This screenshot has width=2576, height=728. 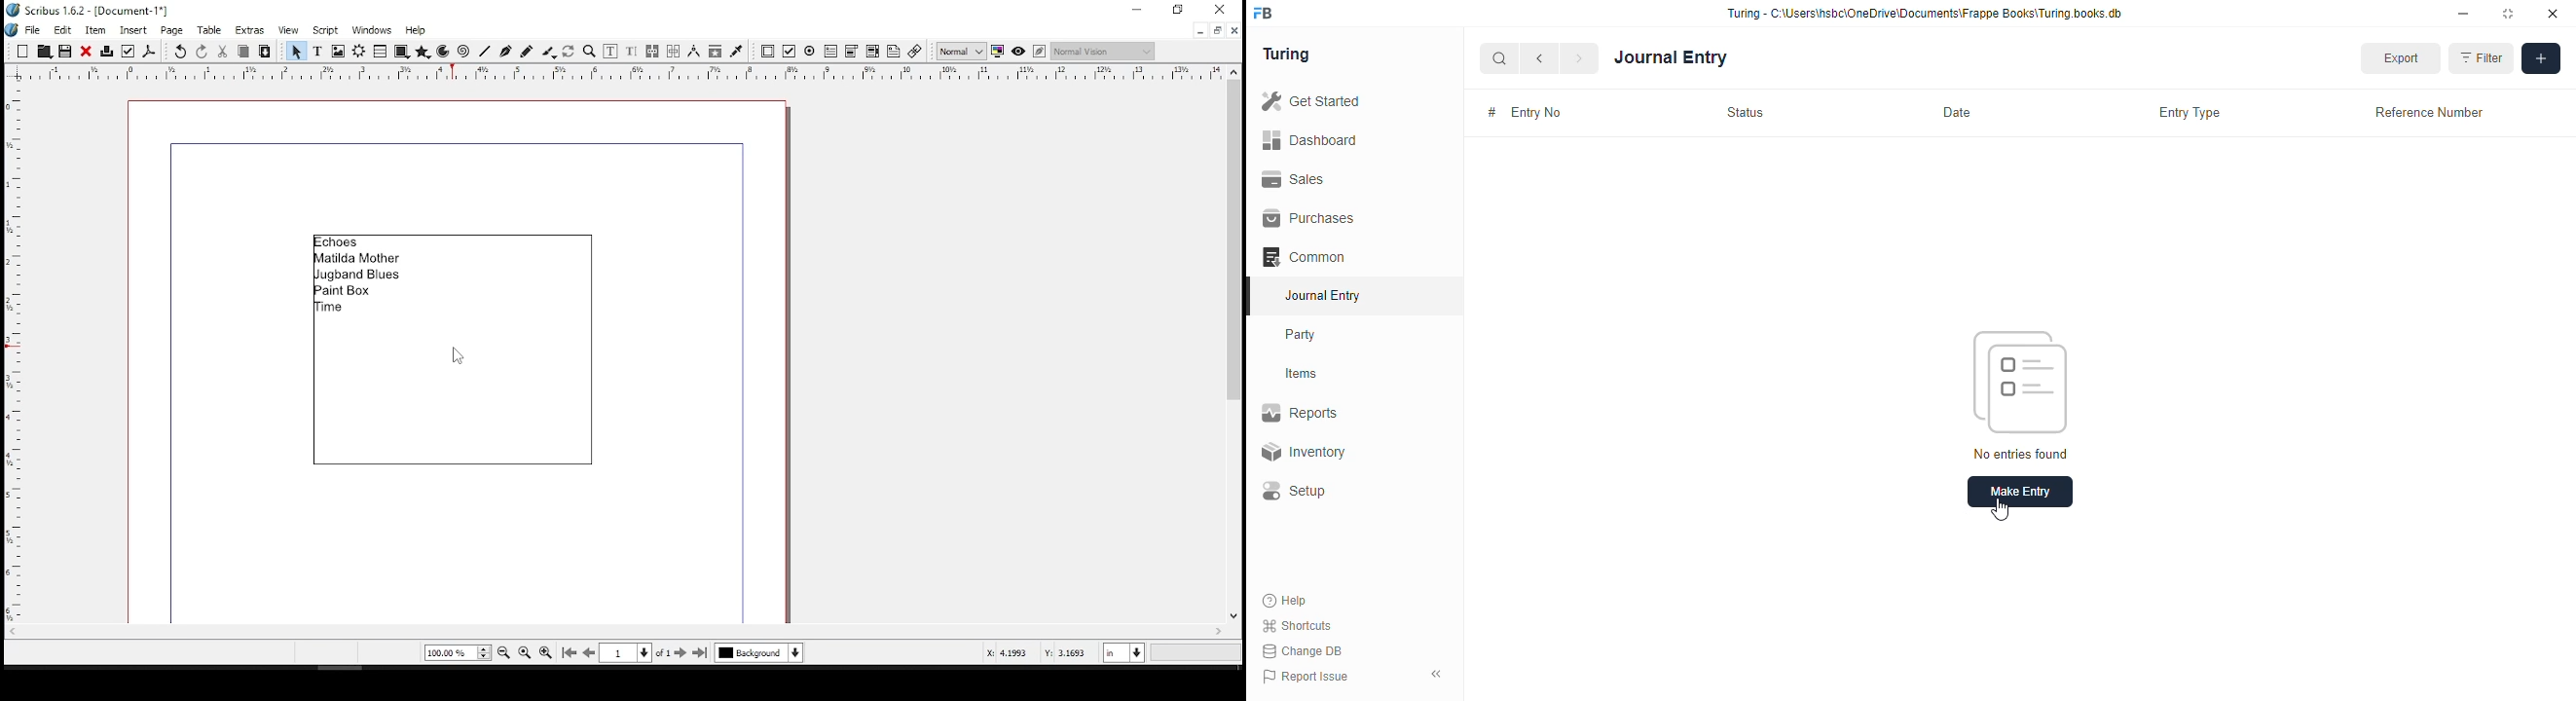 What do you see at coordinates (251, 31) in the screenshot?
I see `extras` at bounding box center [251, 31].